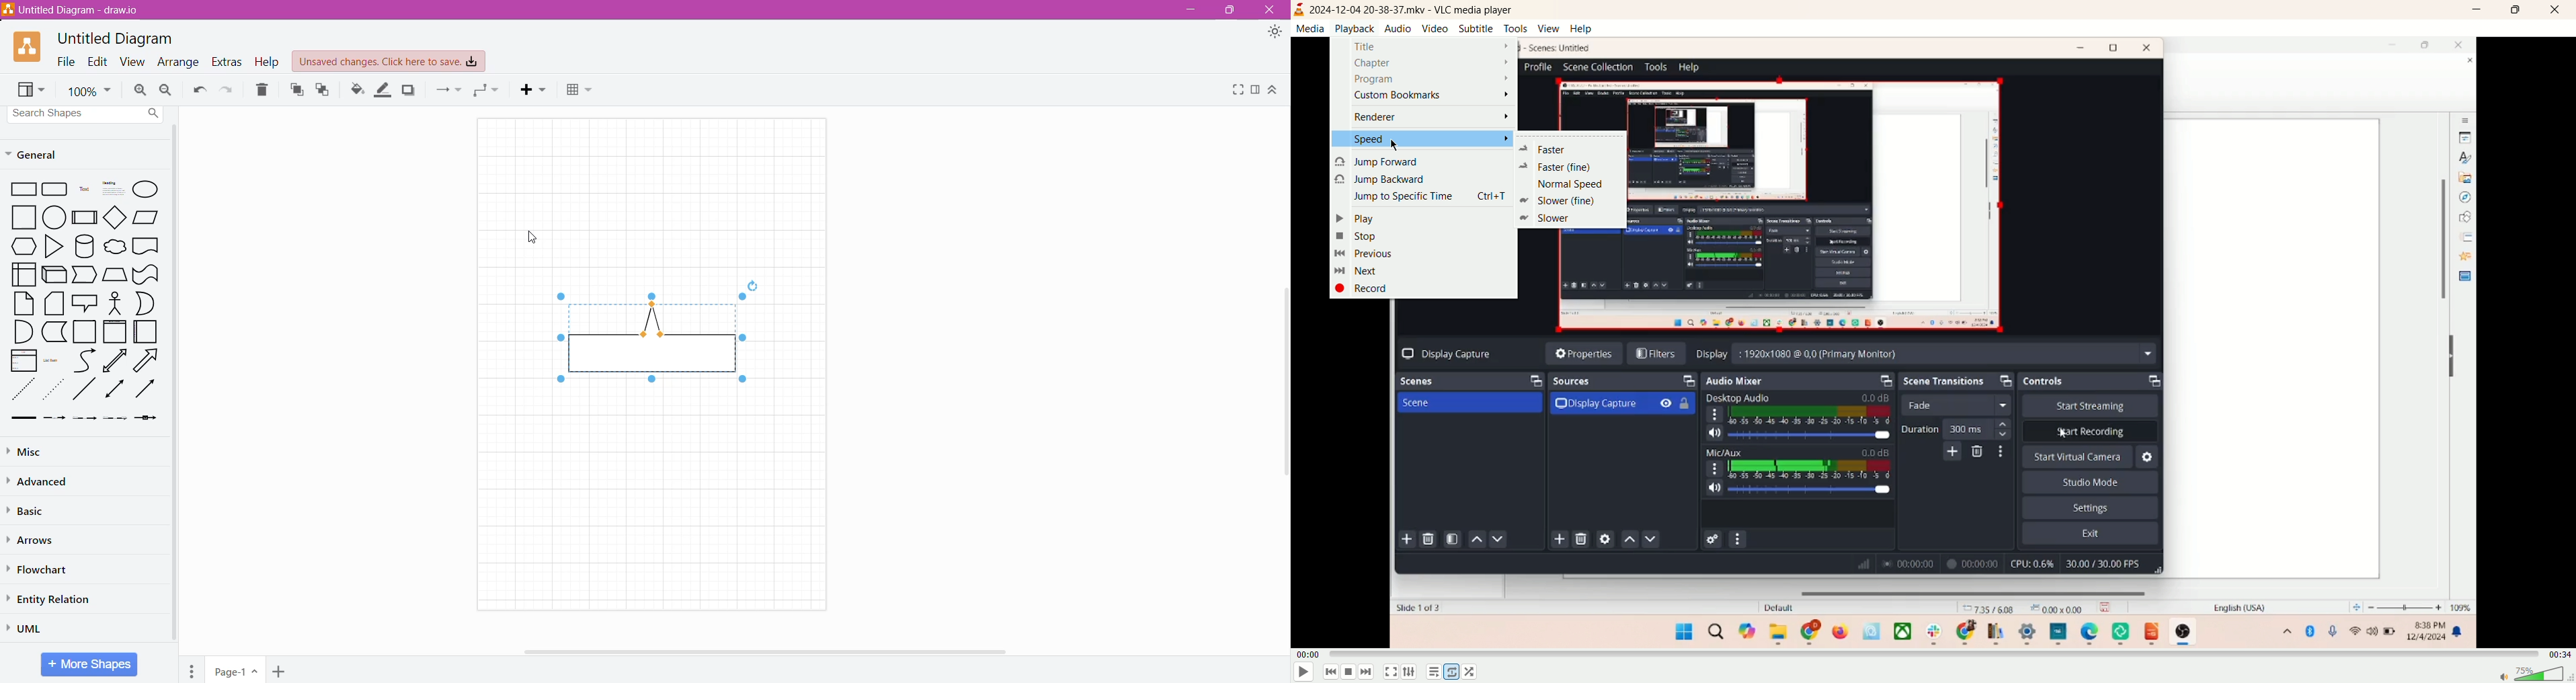  I want to click on Cylinder , so click(84, 246).